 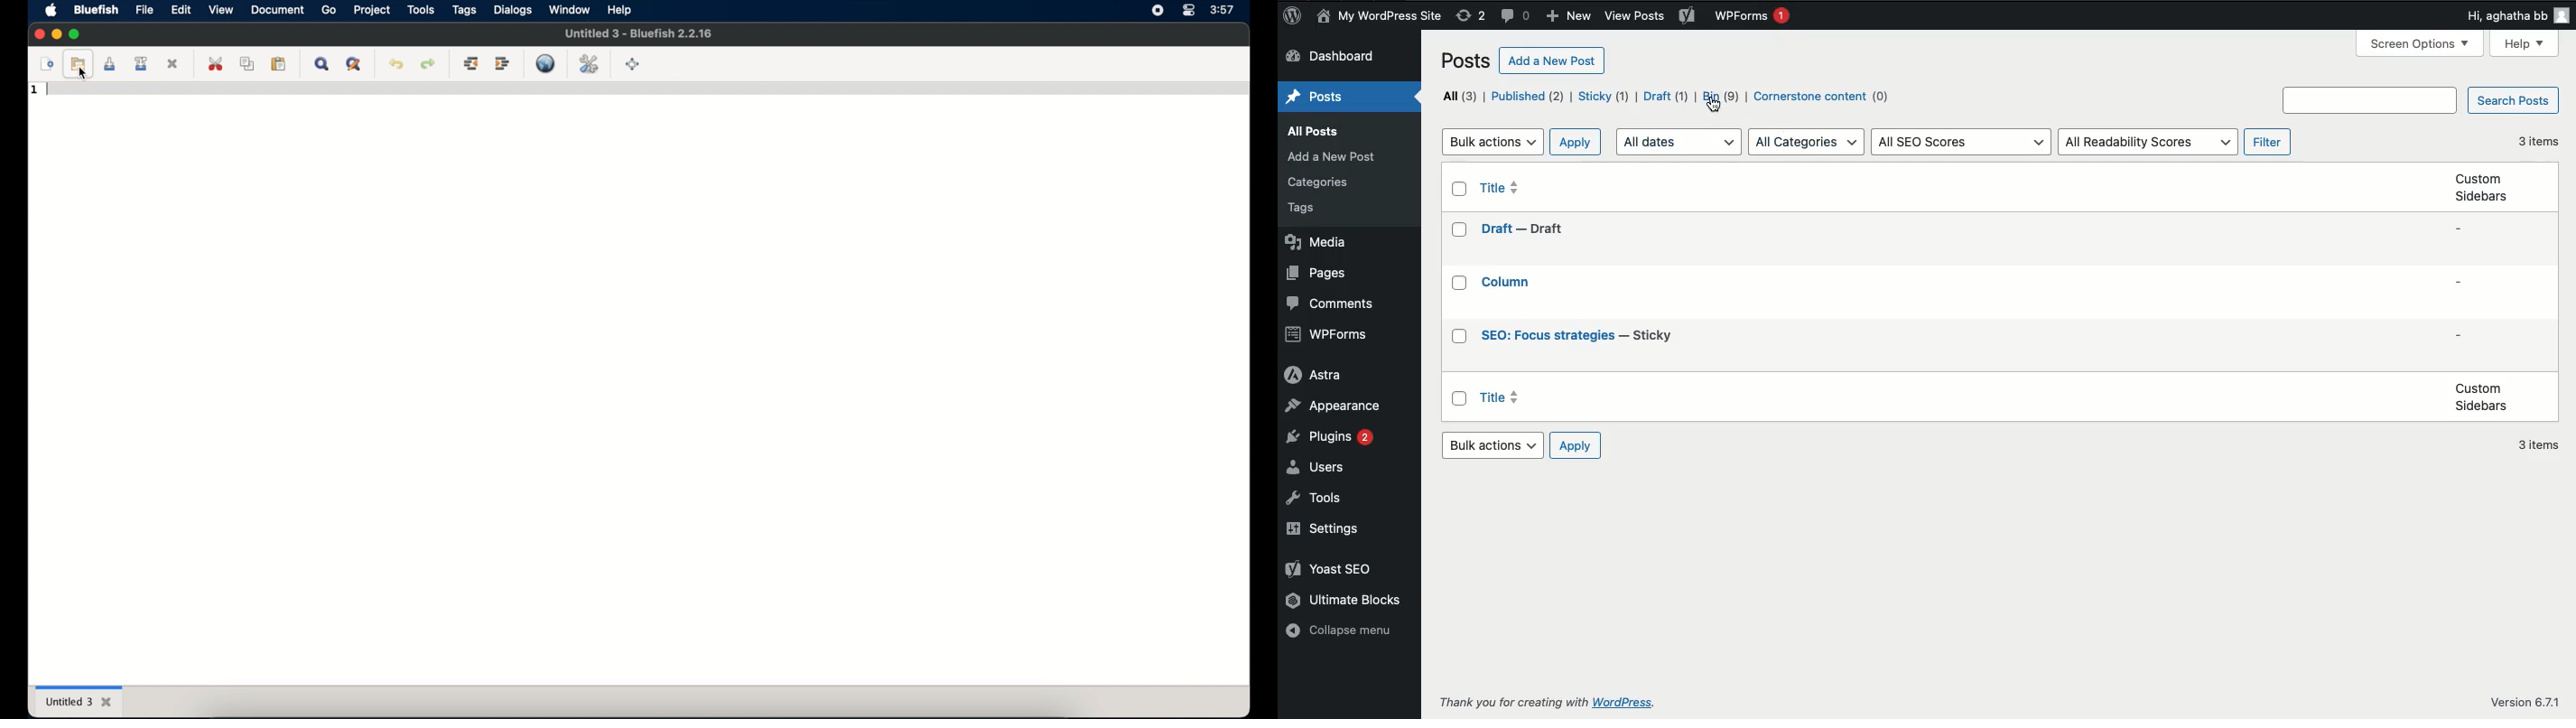 I want to click on Astra, so click(x=1316, y=376).